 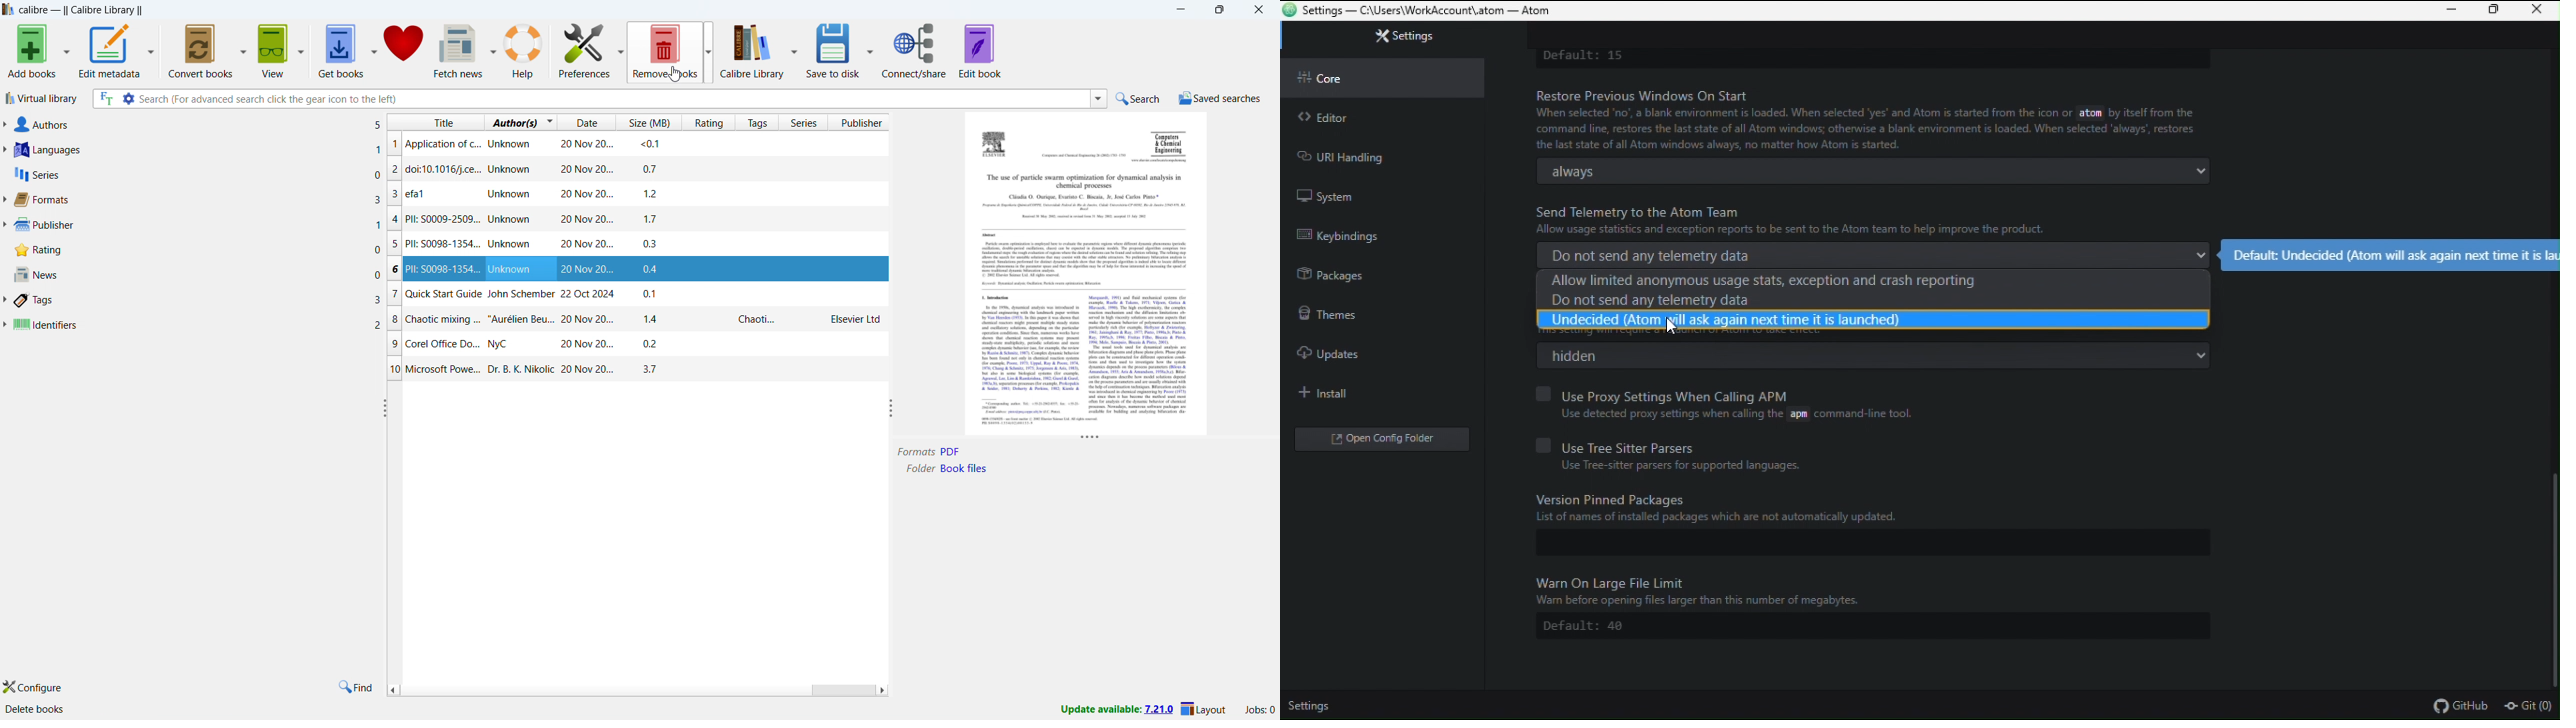 I want to click on connect/share, so click(x=915, y=50).